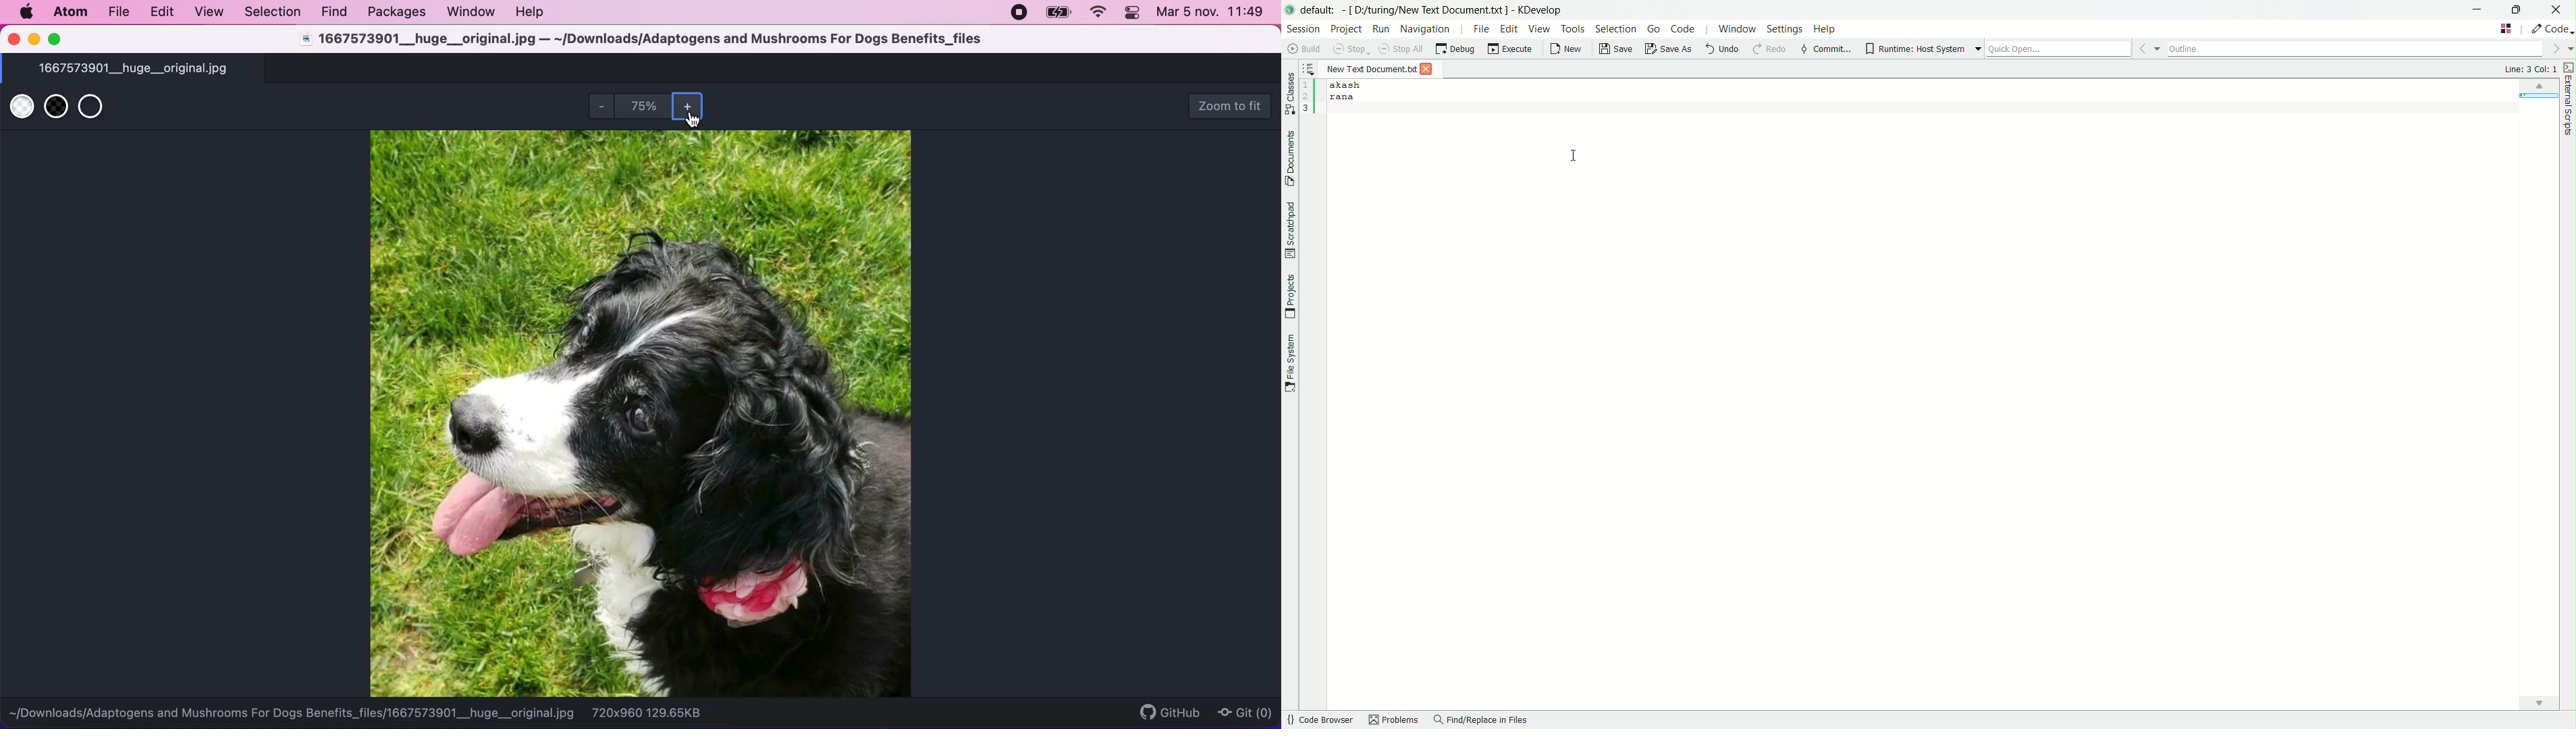  I want to click on execute, so click(1510, 49).